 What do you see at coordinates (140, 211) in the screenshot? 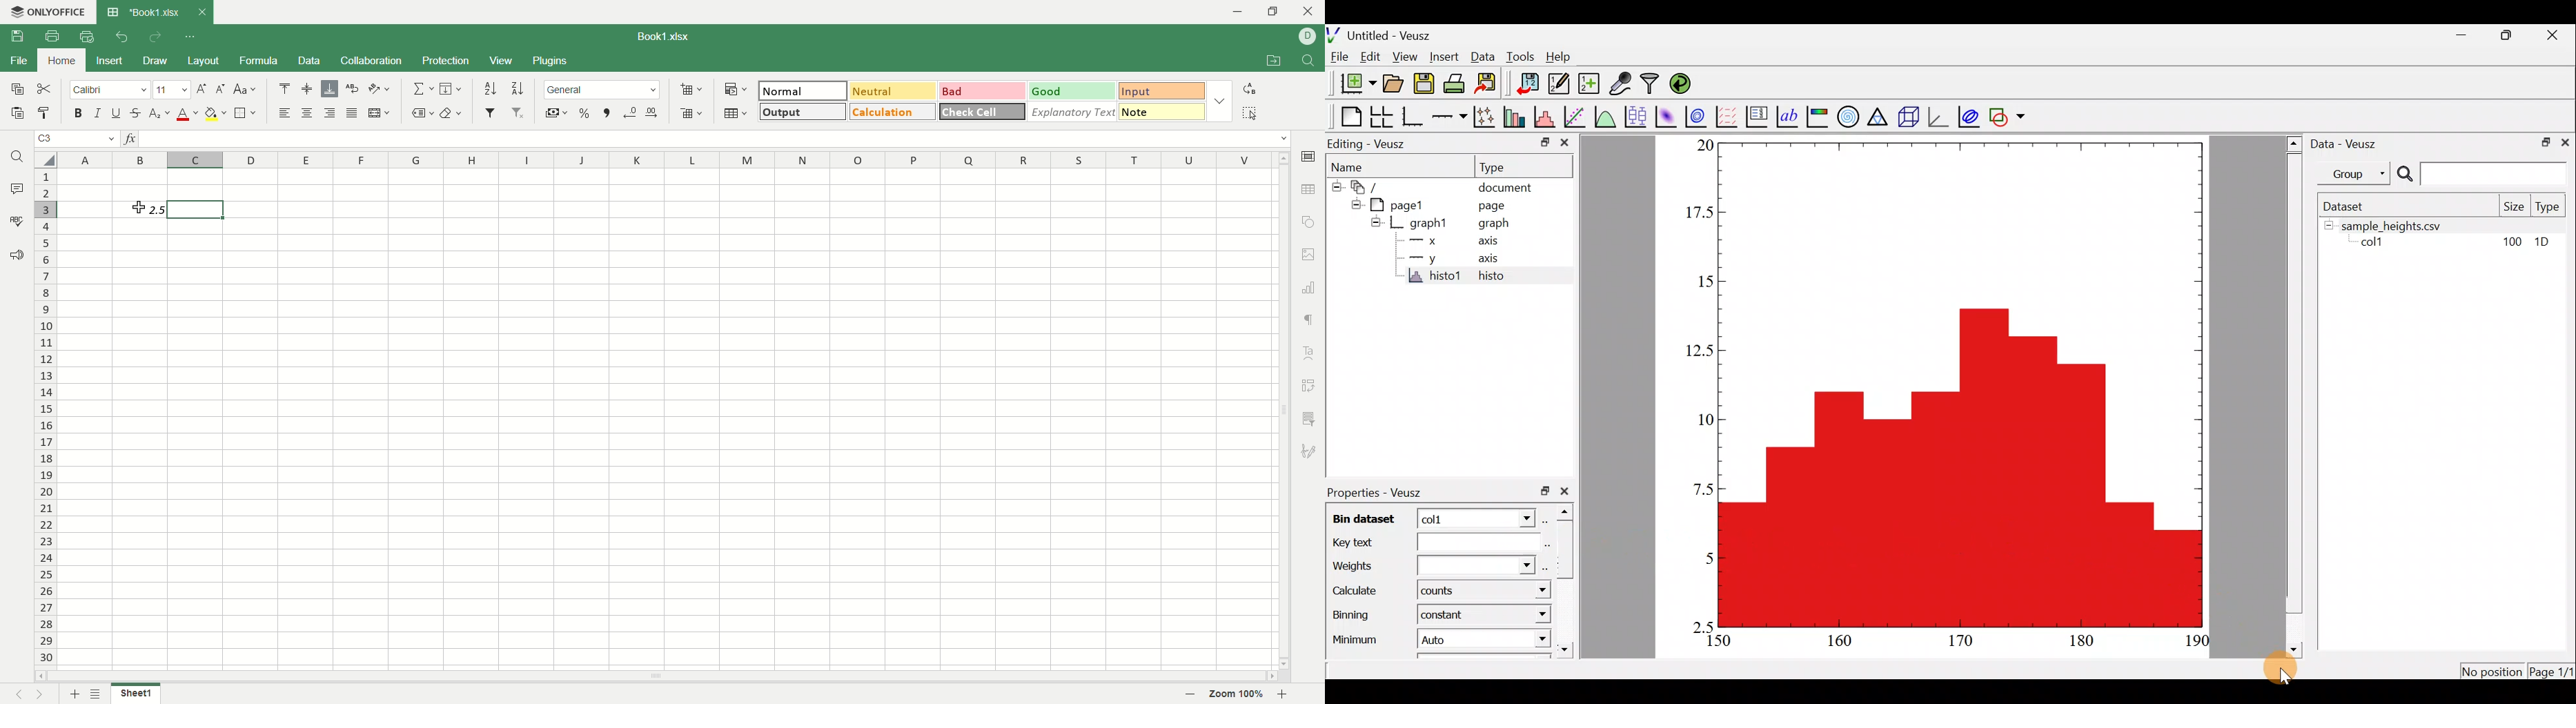
I see `text` at bounding box center [140, 211].